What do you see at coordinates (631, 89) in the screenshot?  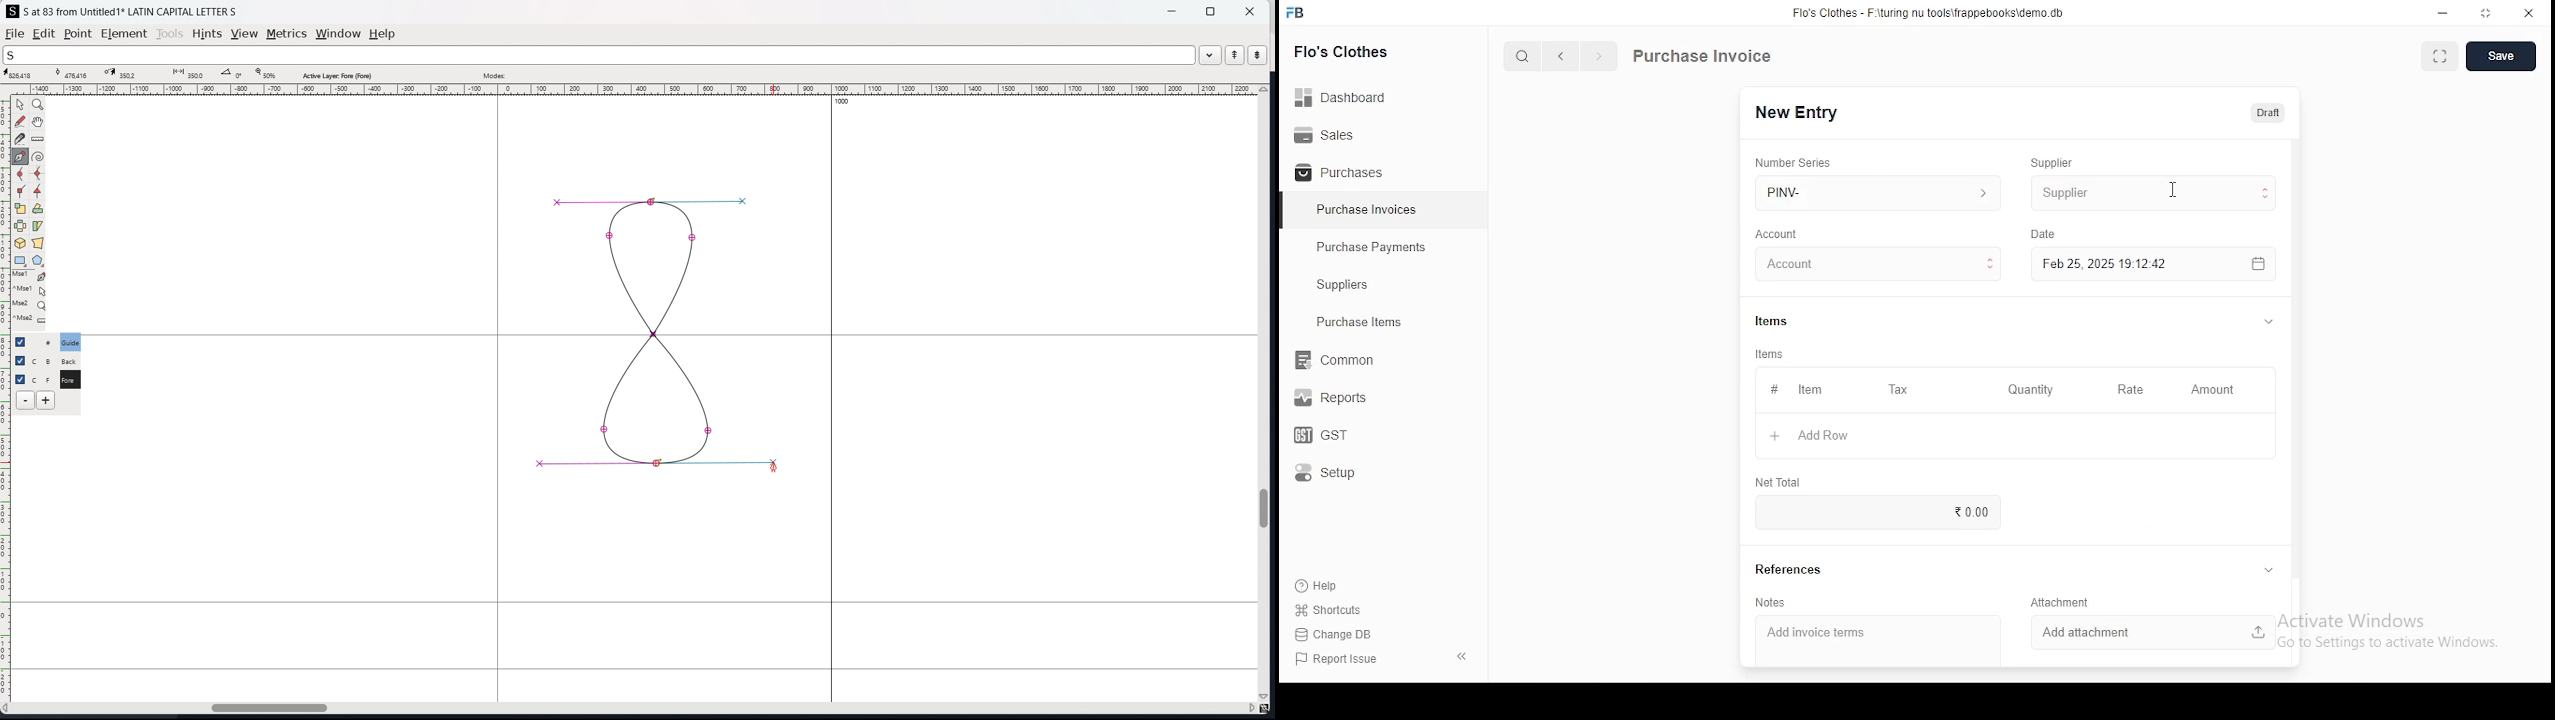 I see `horizontal ruler` at bounding box center [631, 89].